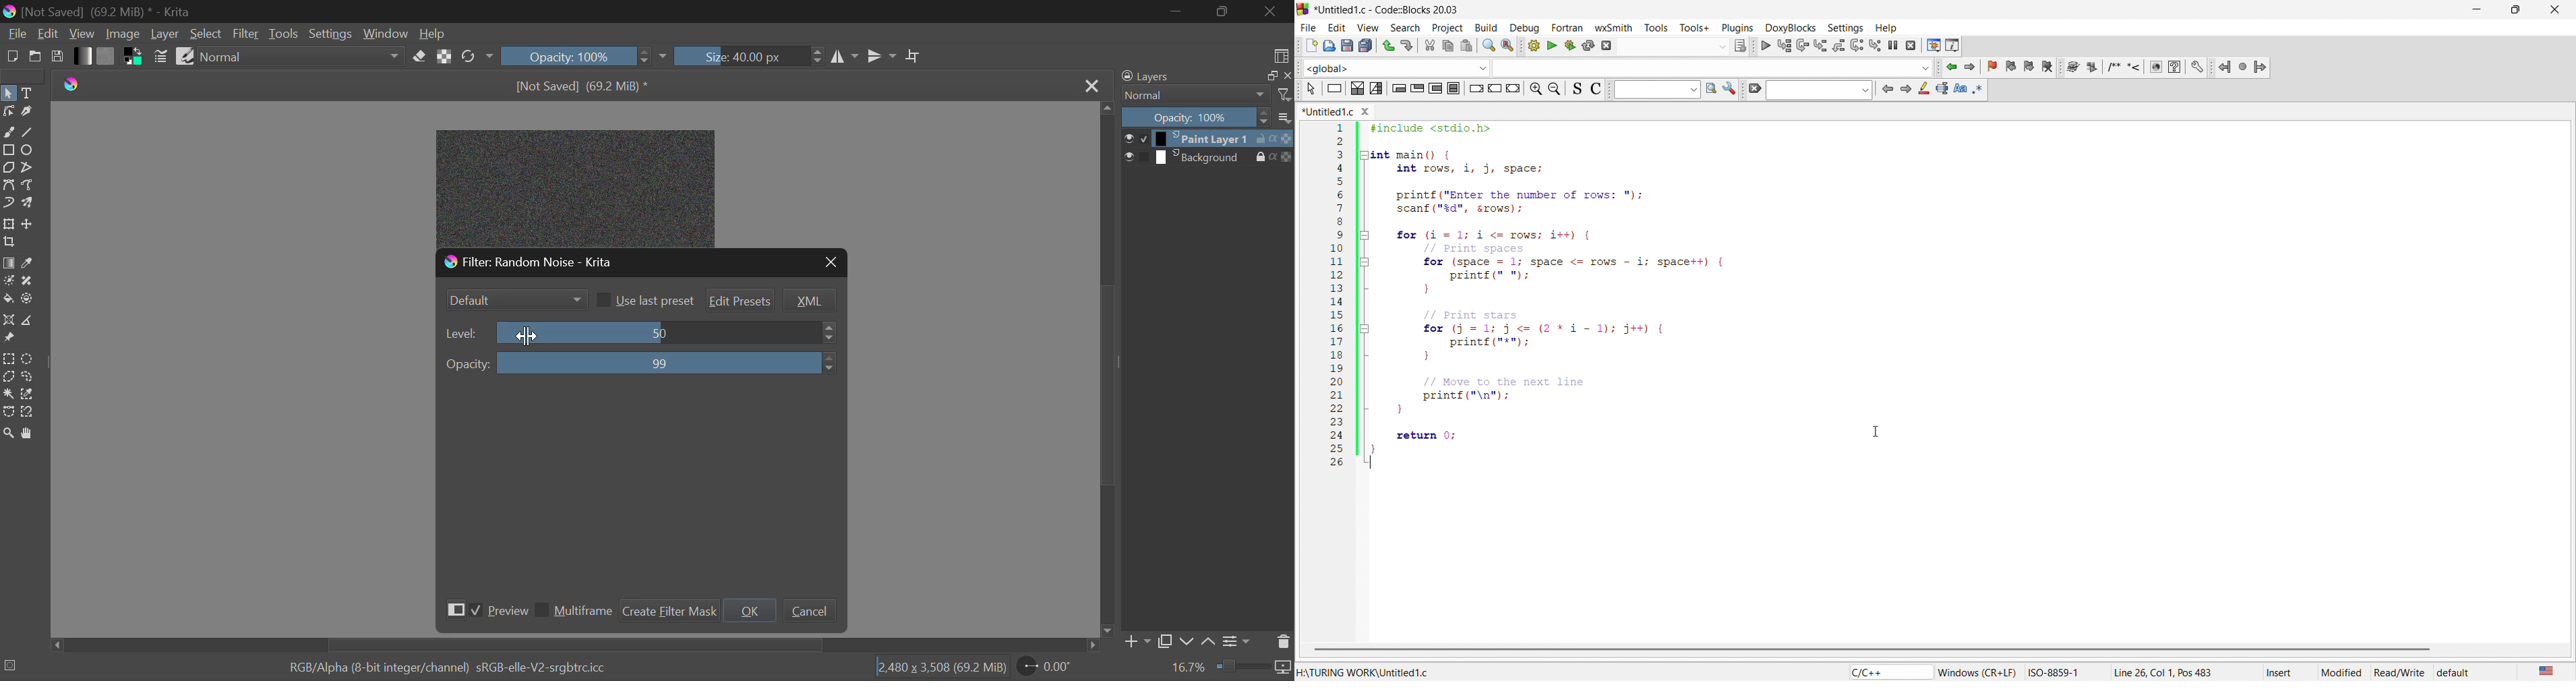 This screenshot has height=700, width=2576. Describe the element at coordinates (8, 412) in the screenshot. I see `Bezier Curve` at that location.